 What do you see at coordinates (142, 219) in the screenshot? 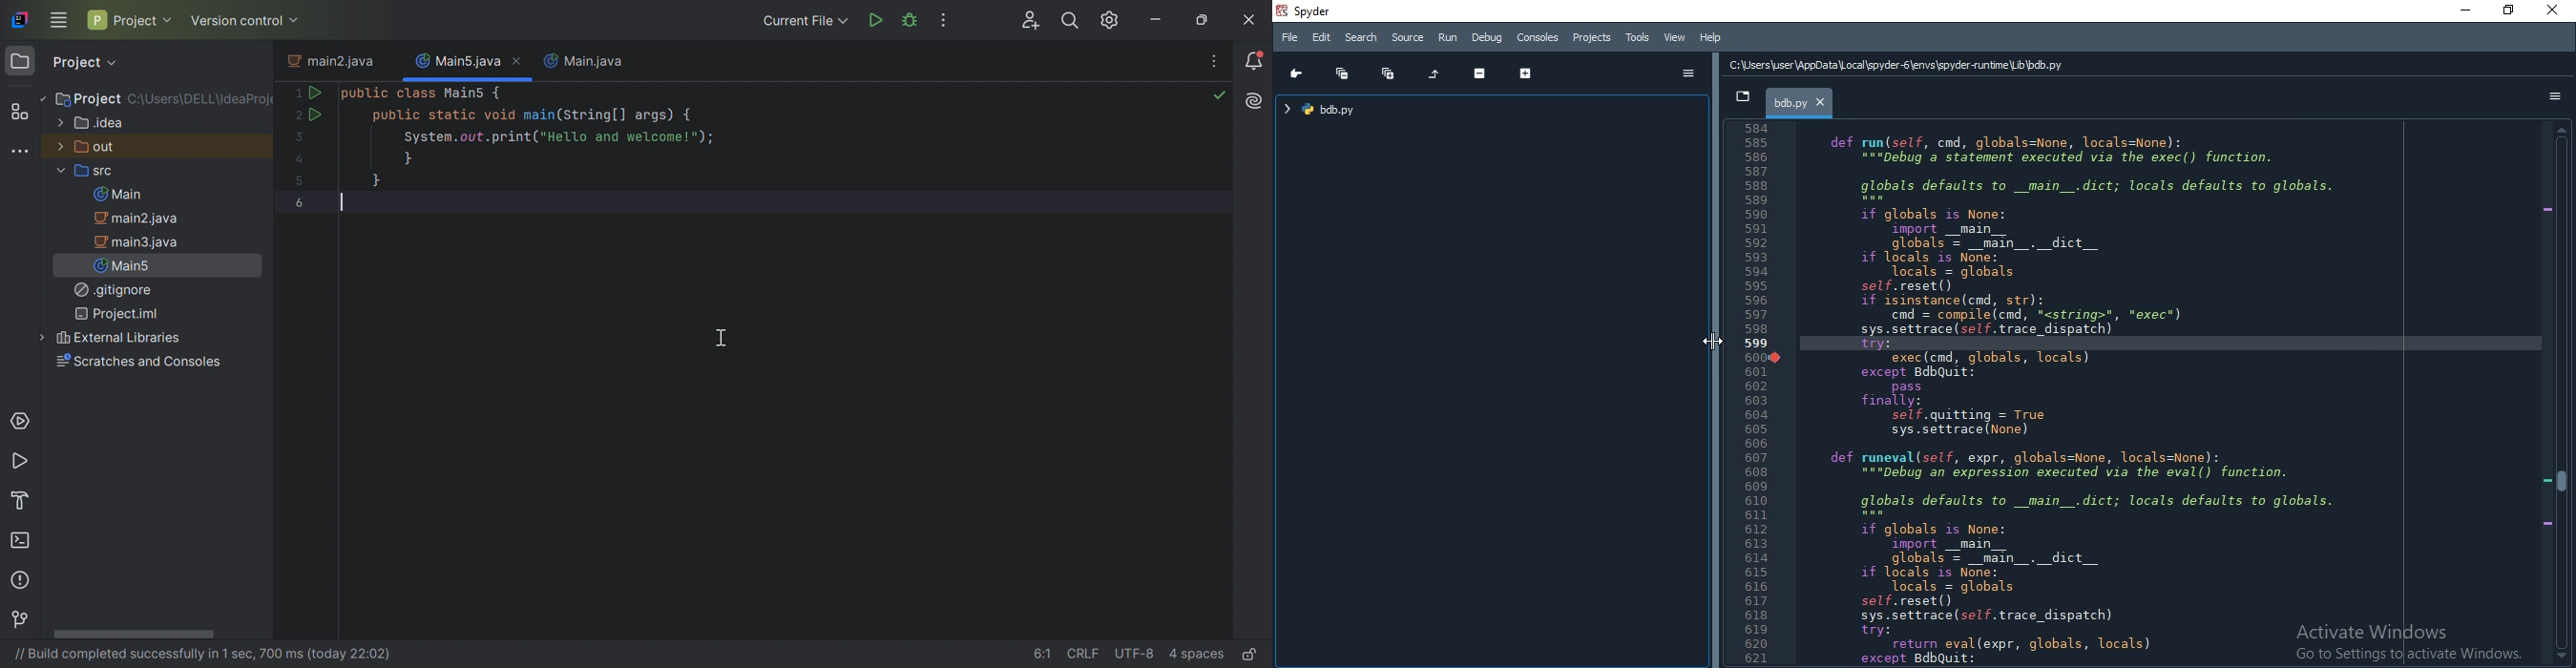
I see `main2.java` at bounding box center [142, 219].